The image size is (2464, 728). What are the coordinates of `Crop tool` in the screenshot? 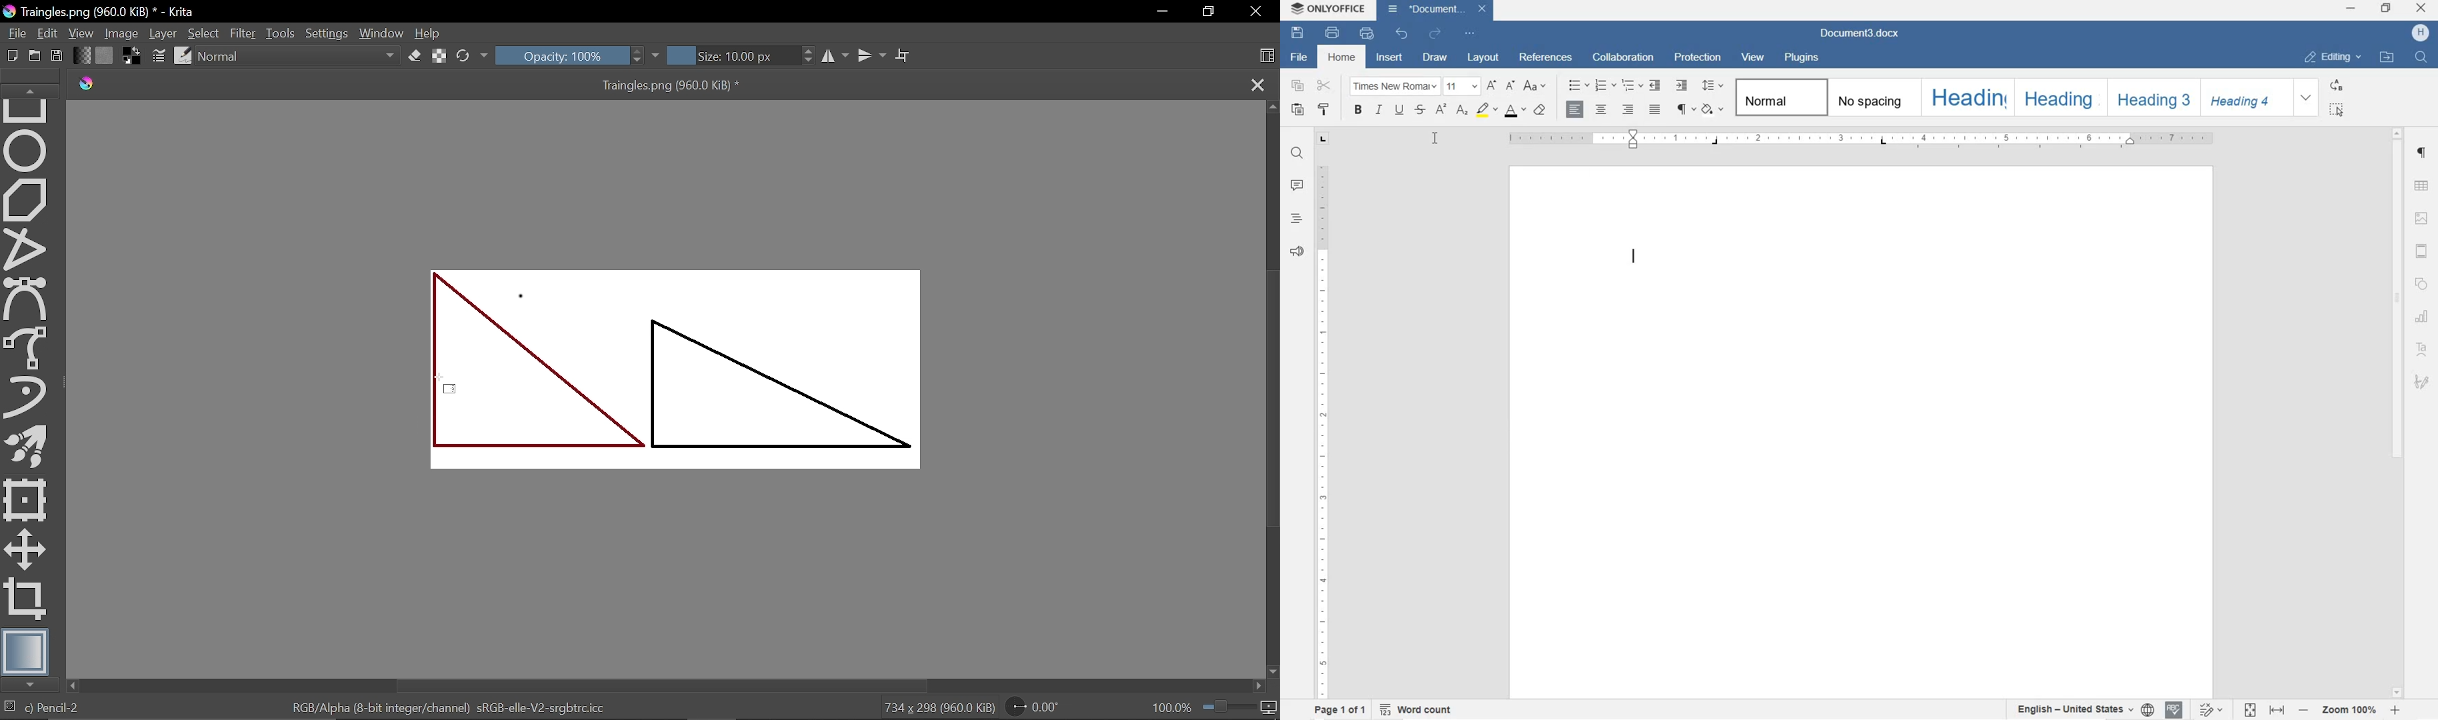 It's located at (27, 600).